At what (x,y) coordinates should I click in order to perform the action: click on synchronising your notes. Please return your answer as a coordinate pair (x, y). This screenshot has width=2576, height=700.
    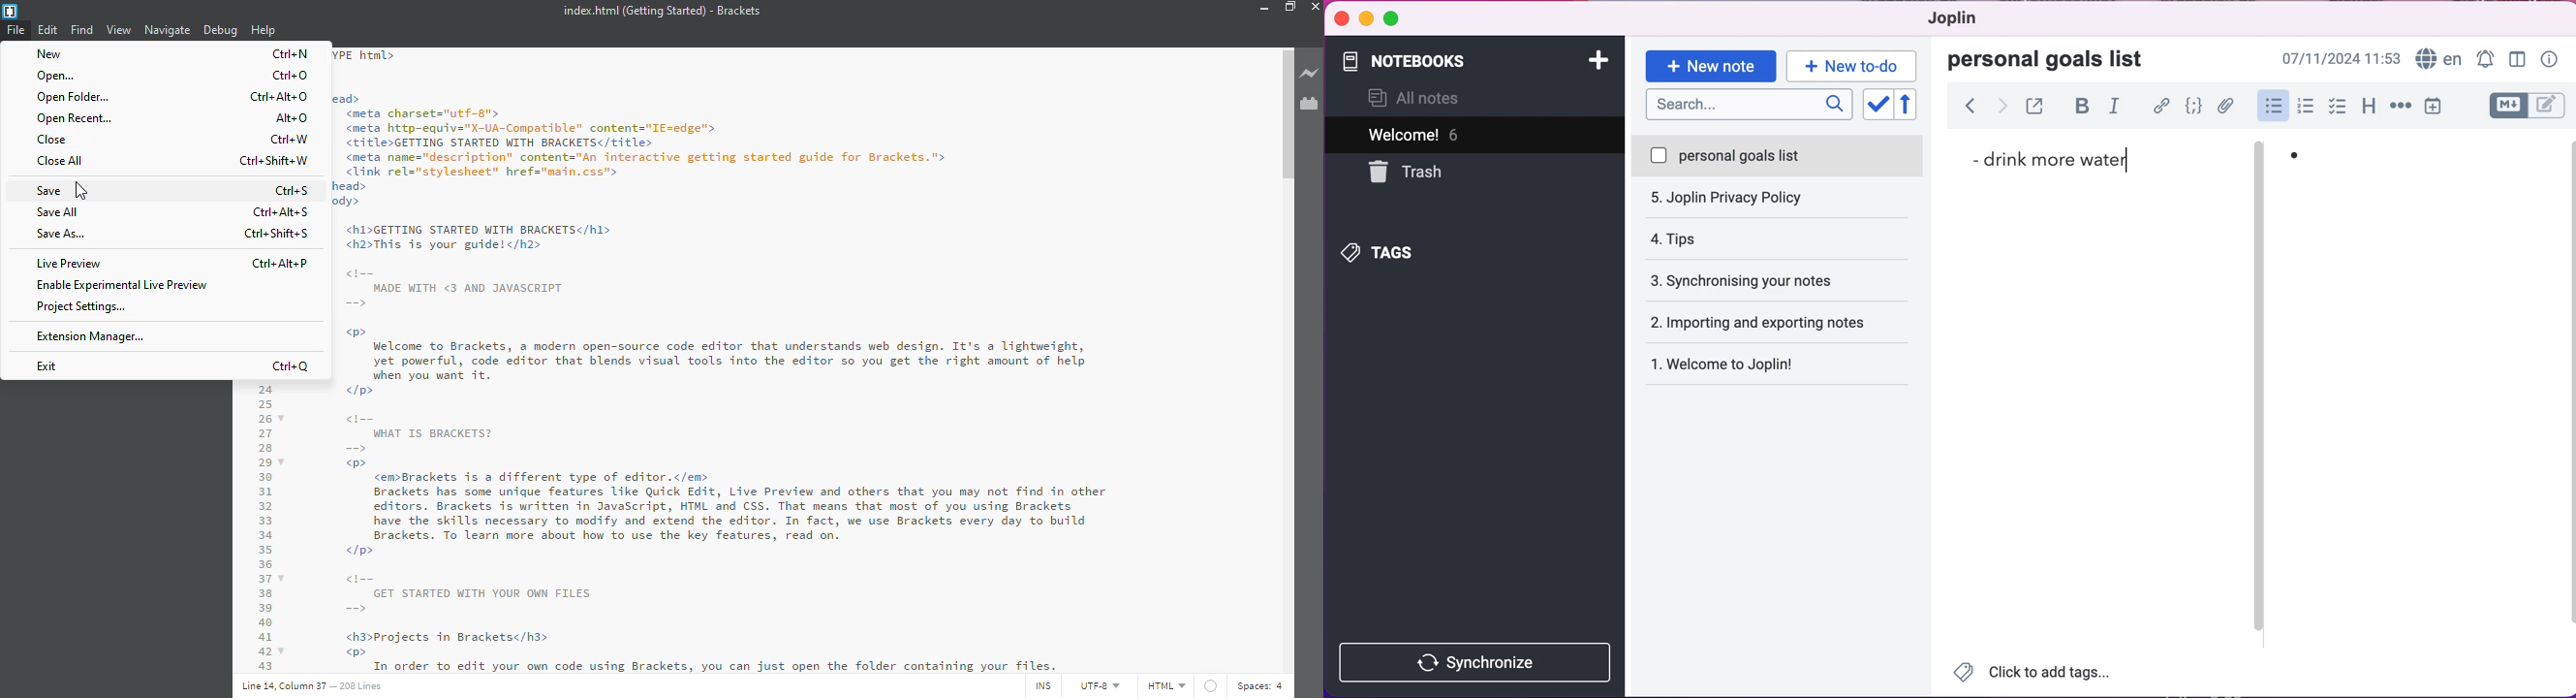
    Looking at the image, I should click on (1778, 239).